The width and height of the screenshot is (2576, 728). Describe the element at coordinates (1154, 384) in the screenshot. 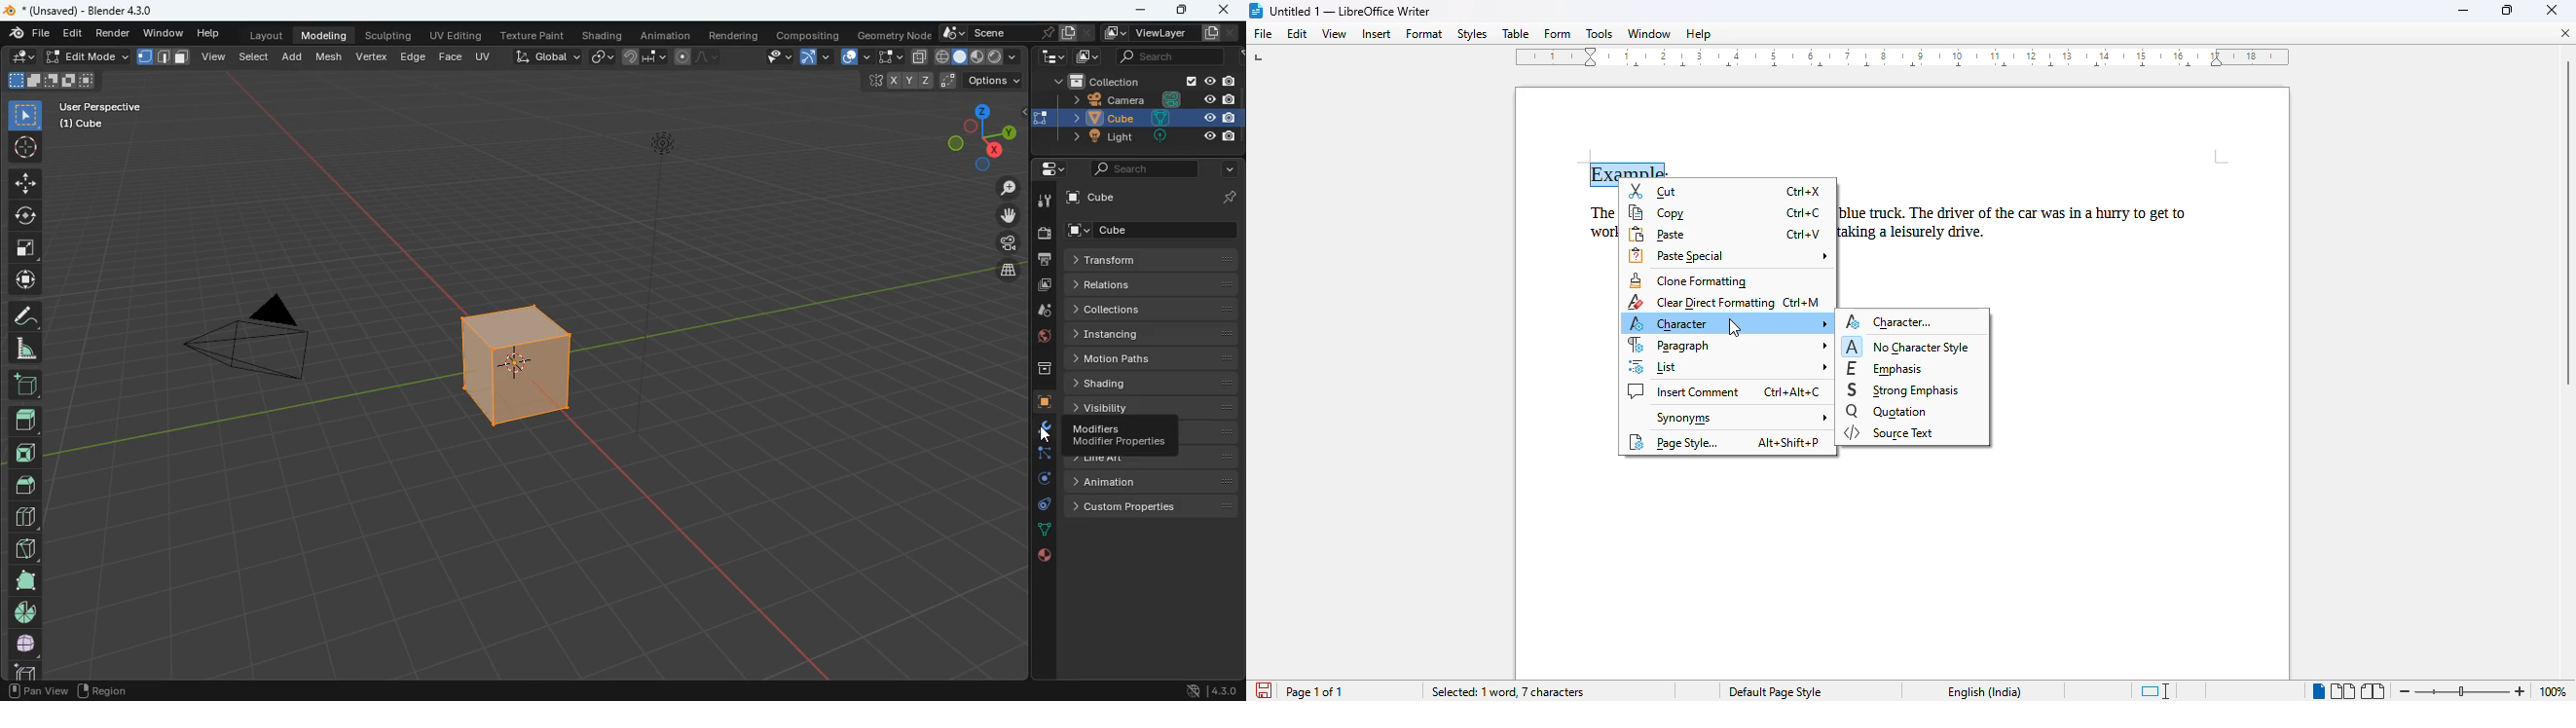

I see `shading` at that location.